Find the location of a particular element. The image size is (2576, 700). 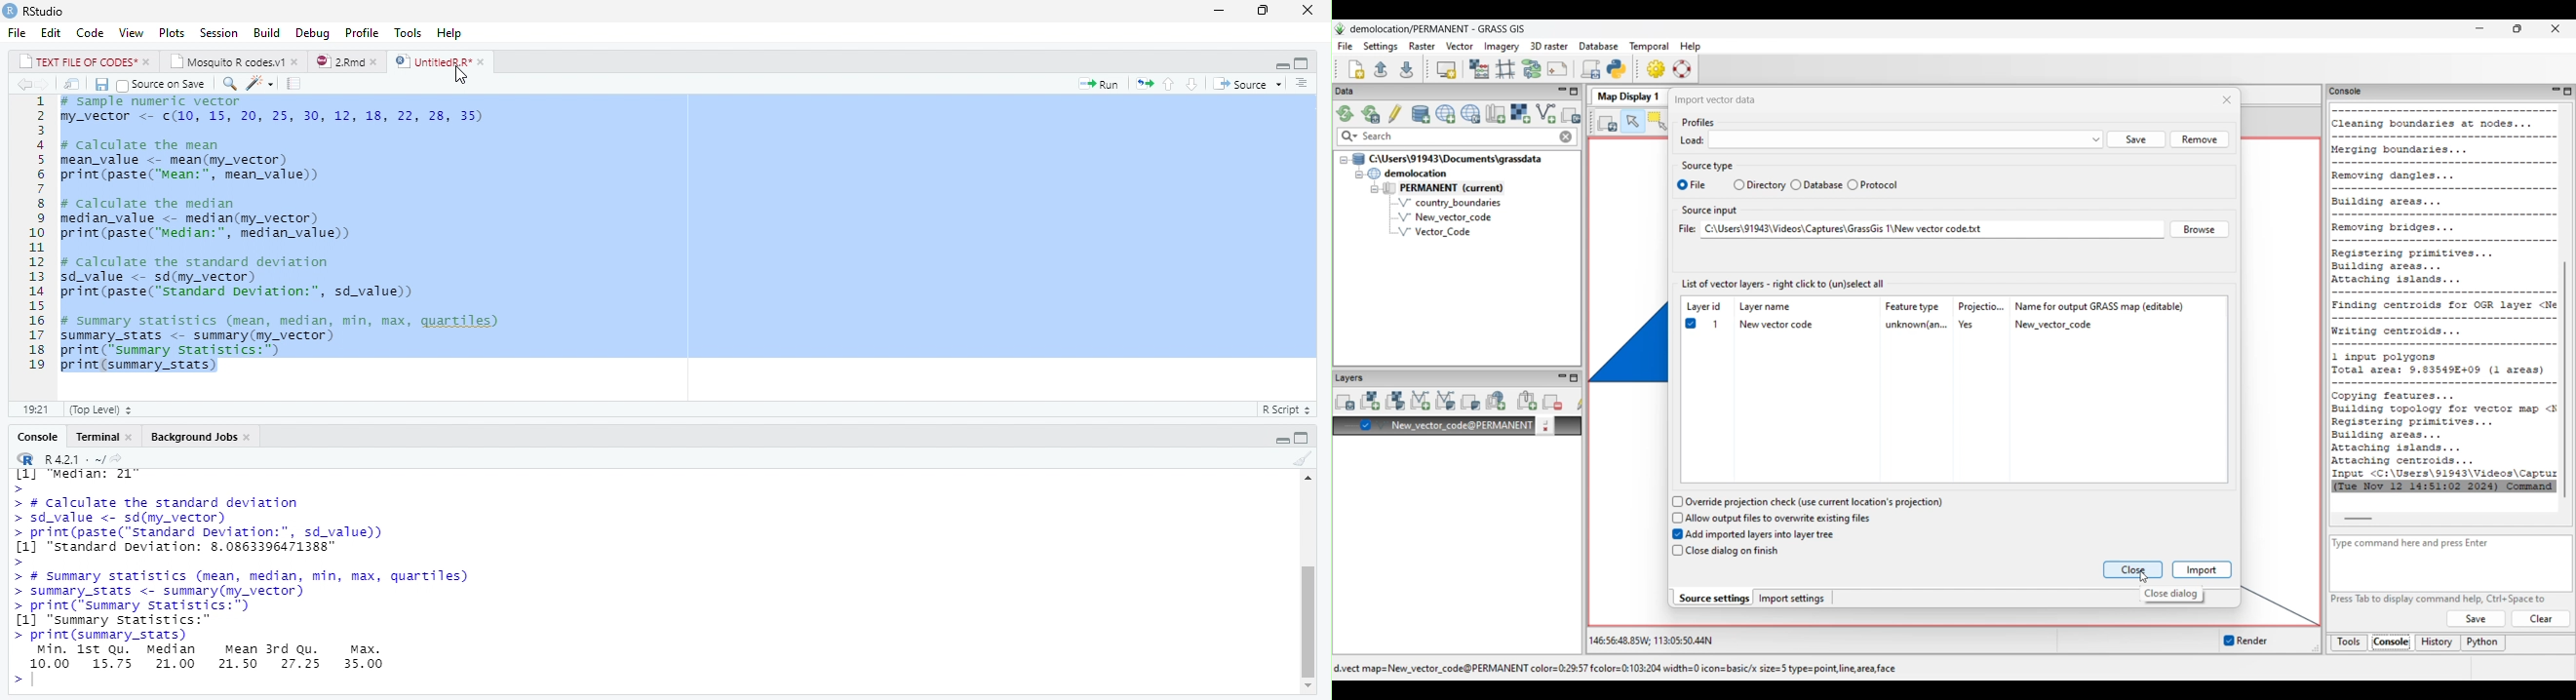

app icon is located at coordinates (10, 10).